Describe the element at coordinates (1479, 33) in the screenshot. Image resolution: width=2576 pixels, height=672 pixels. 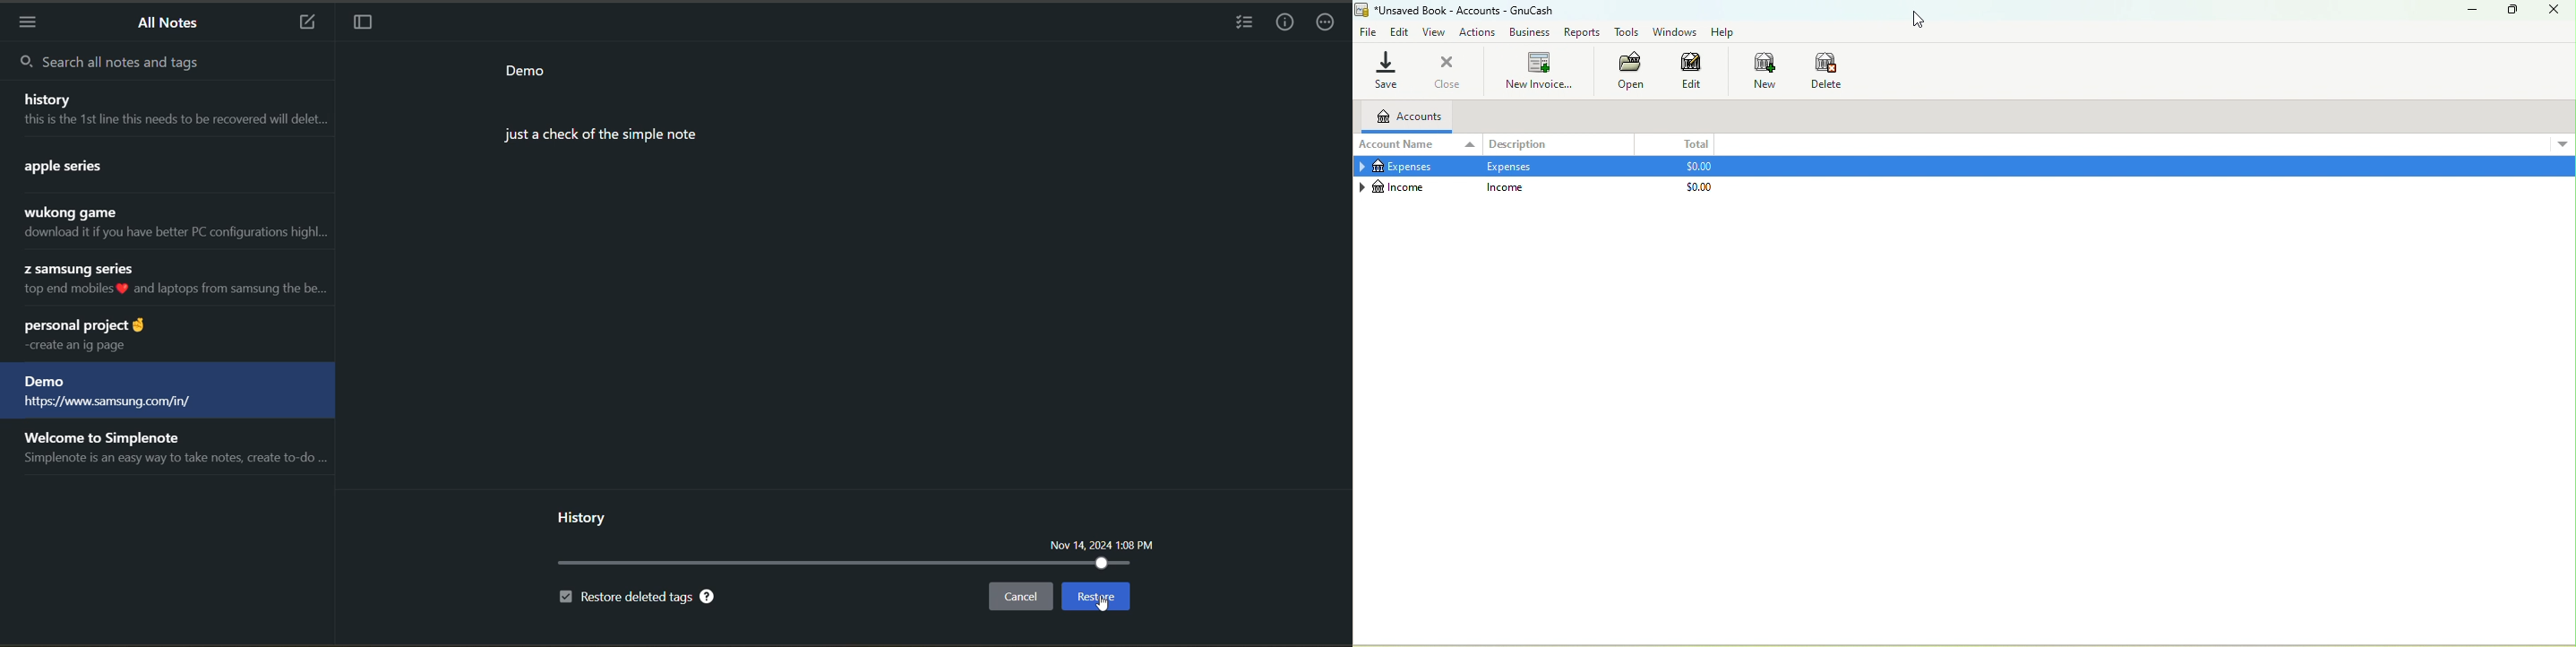
I see `Actions` at that location.